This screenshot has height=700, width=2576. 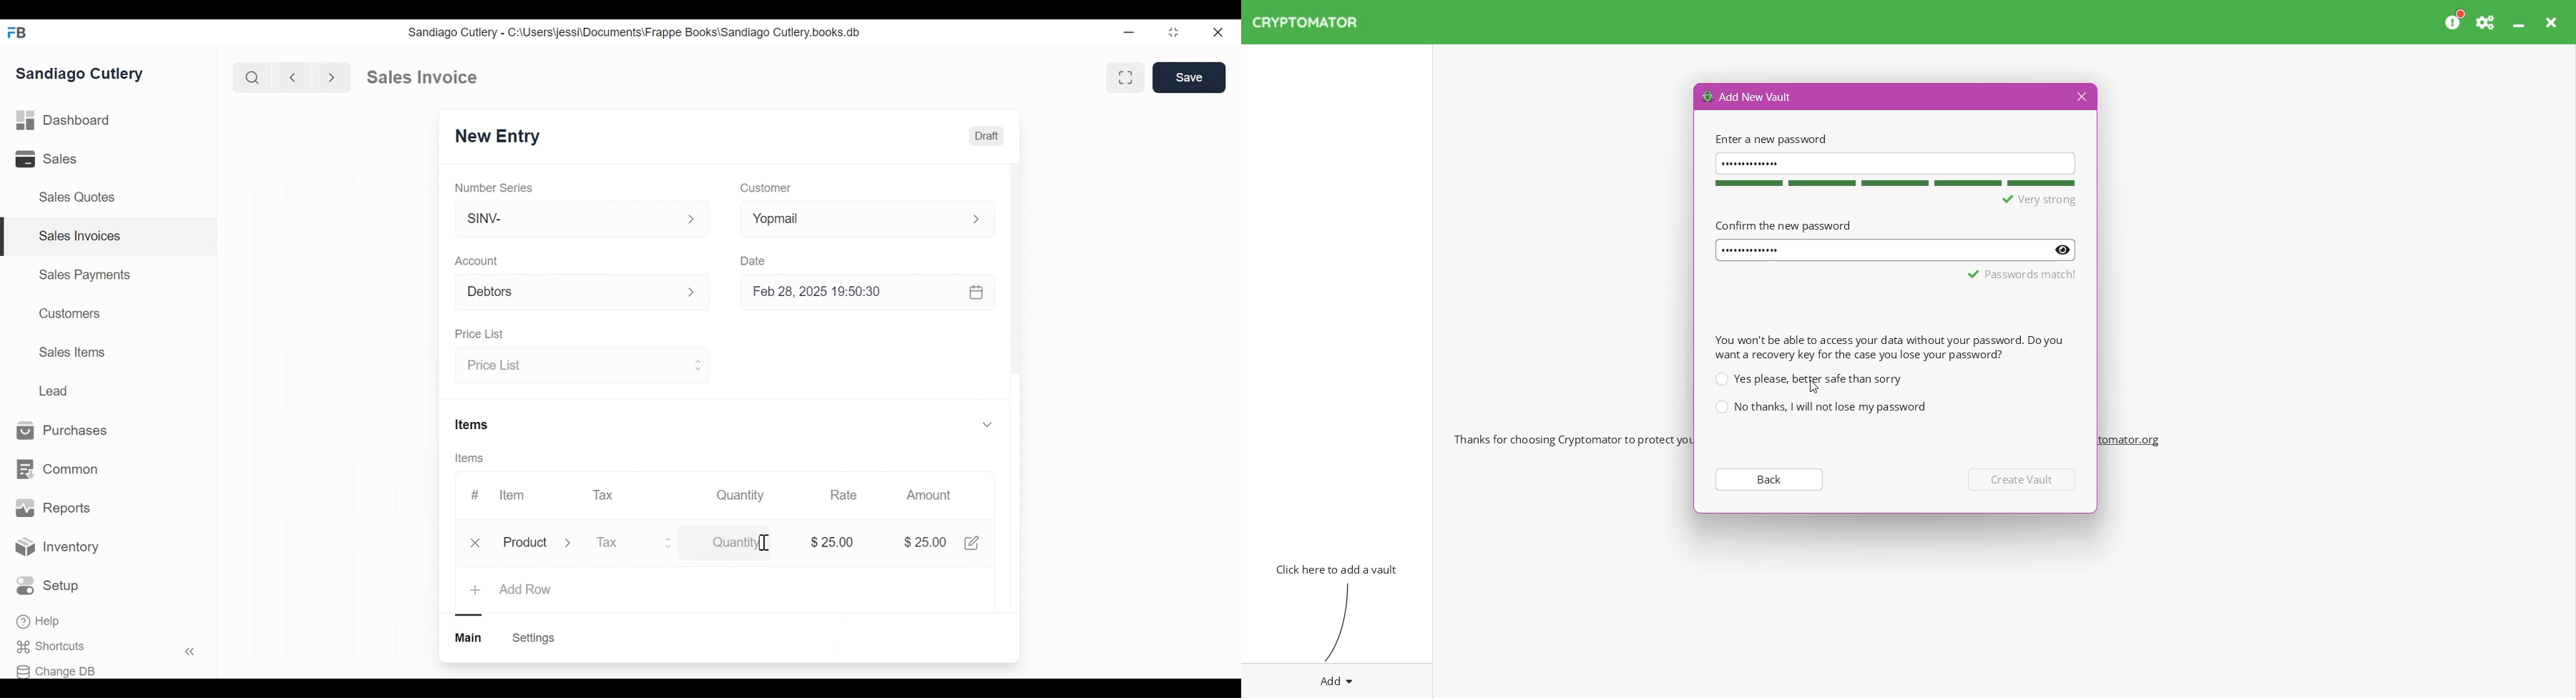 I want to click on Customer, so click(x=764, y=189).